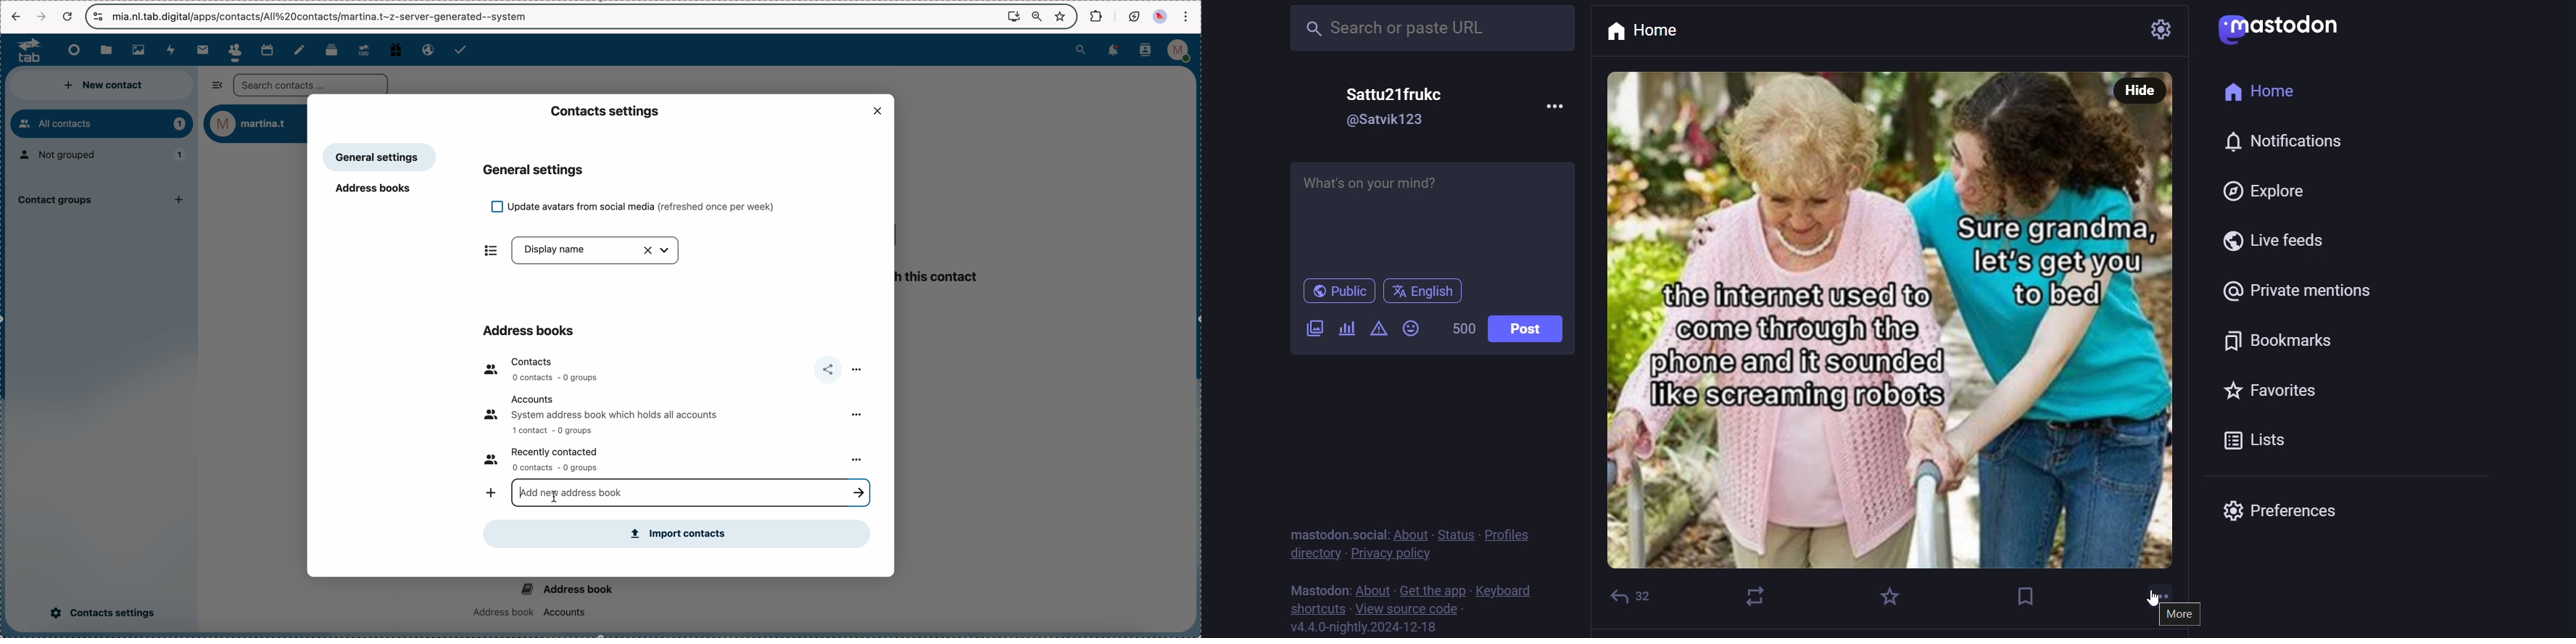 The image size is (2576, 644). Describe the element at coordinates (489, 495) in the screenshot. I see `add new address book` at that location.